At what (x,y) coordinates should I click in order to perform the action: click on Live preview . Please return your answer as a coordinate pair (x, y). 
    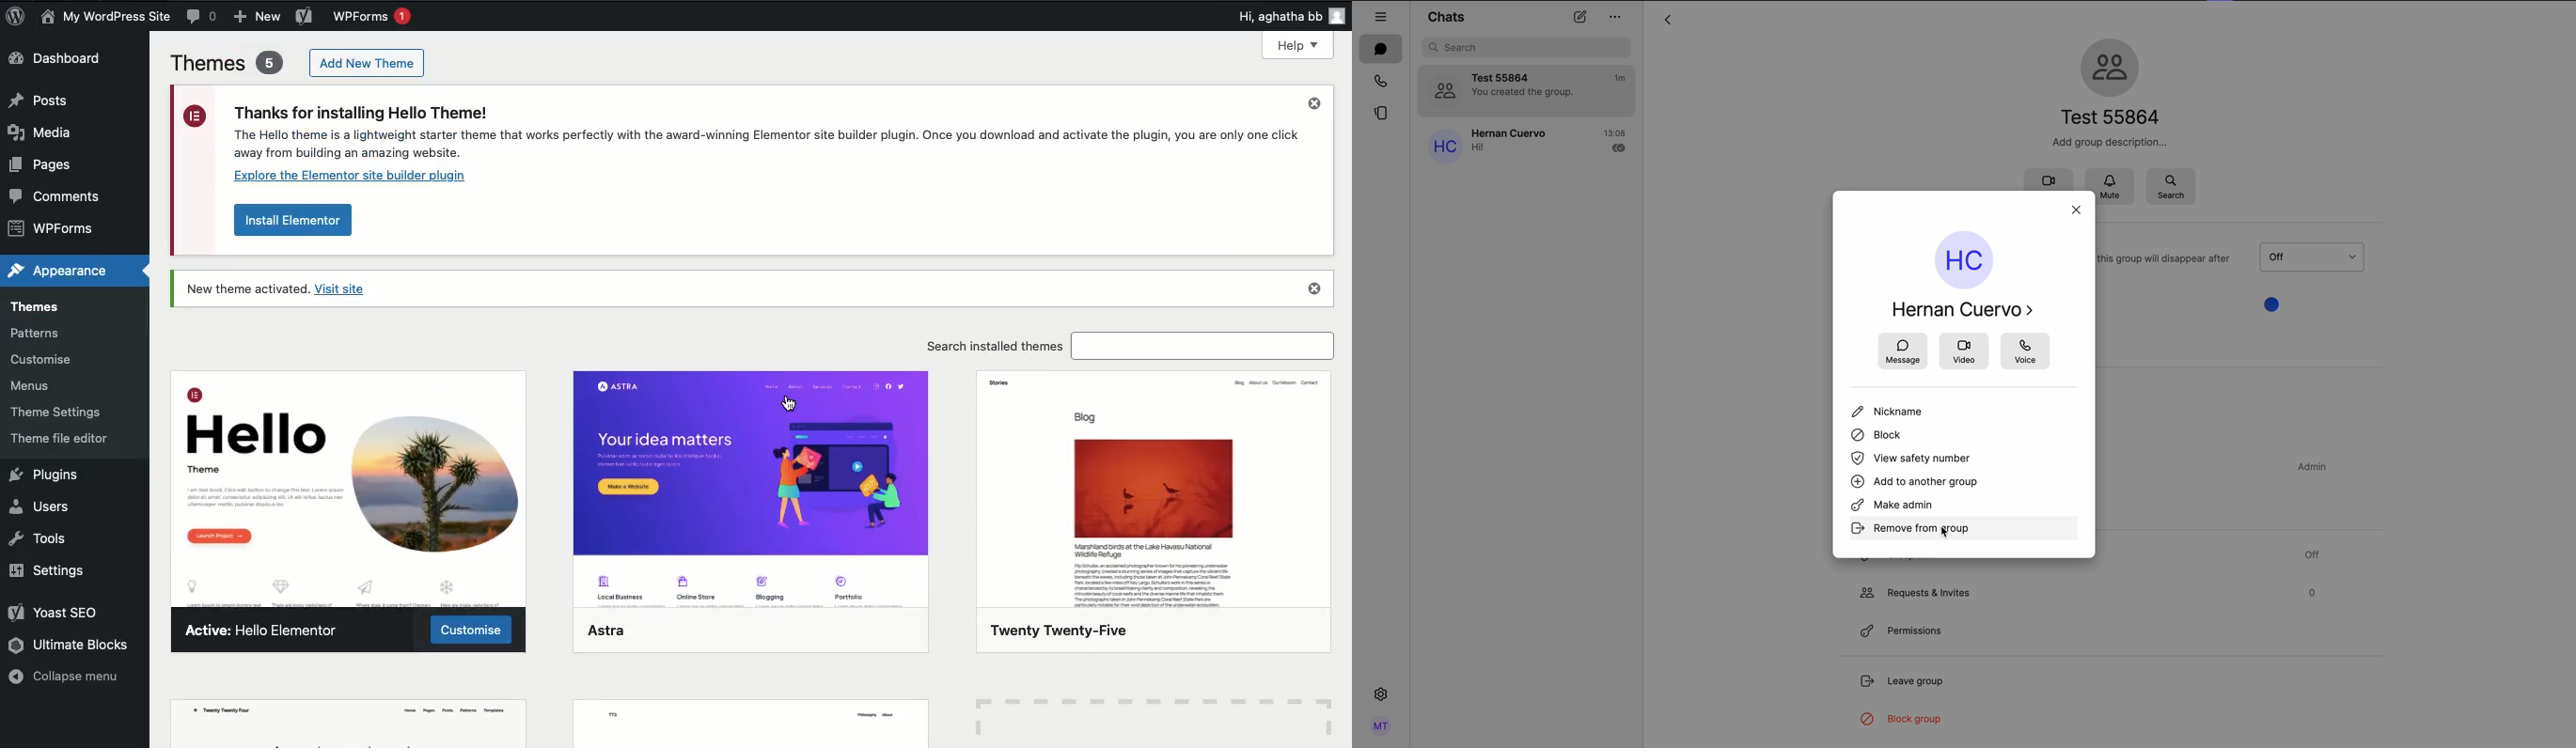
    Looking at the image, I should click on (868, 389).